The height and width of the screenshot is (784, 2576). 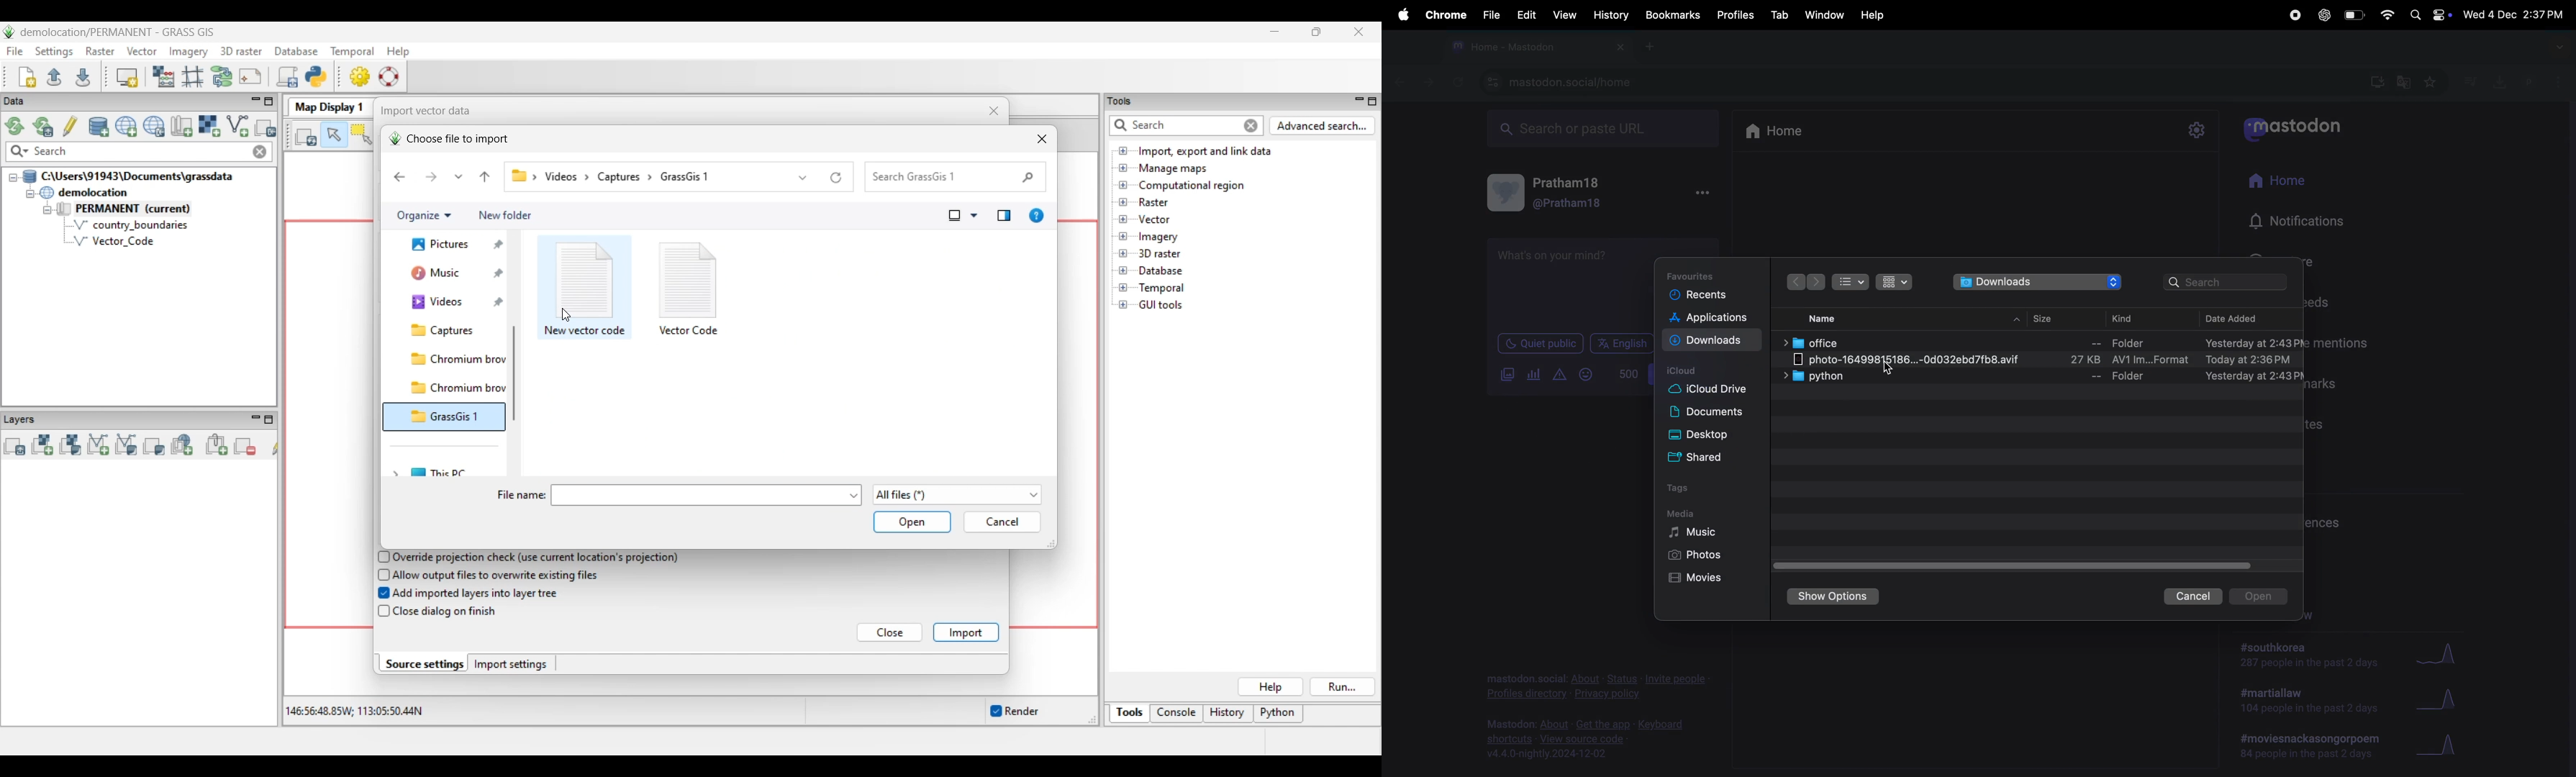 I want to click on 500 words, so click(x=1627, y=373).